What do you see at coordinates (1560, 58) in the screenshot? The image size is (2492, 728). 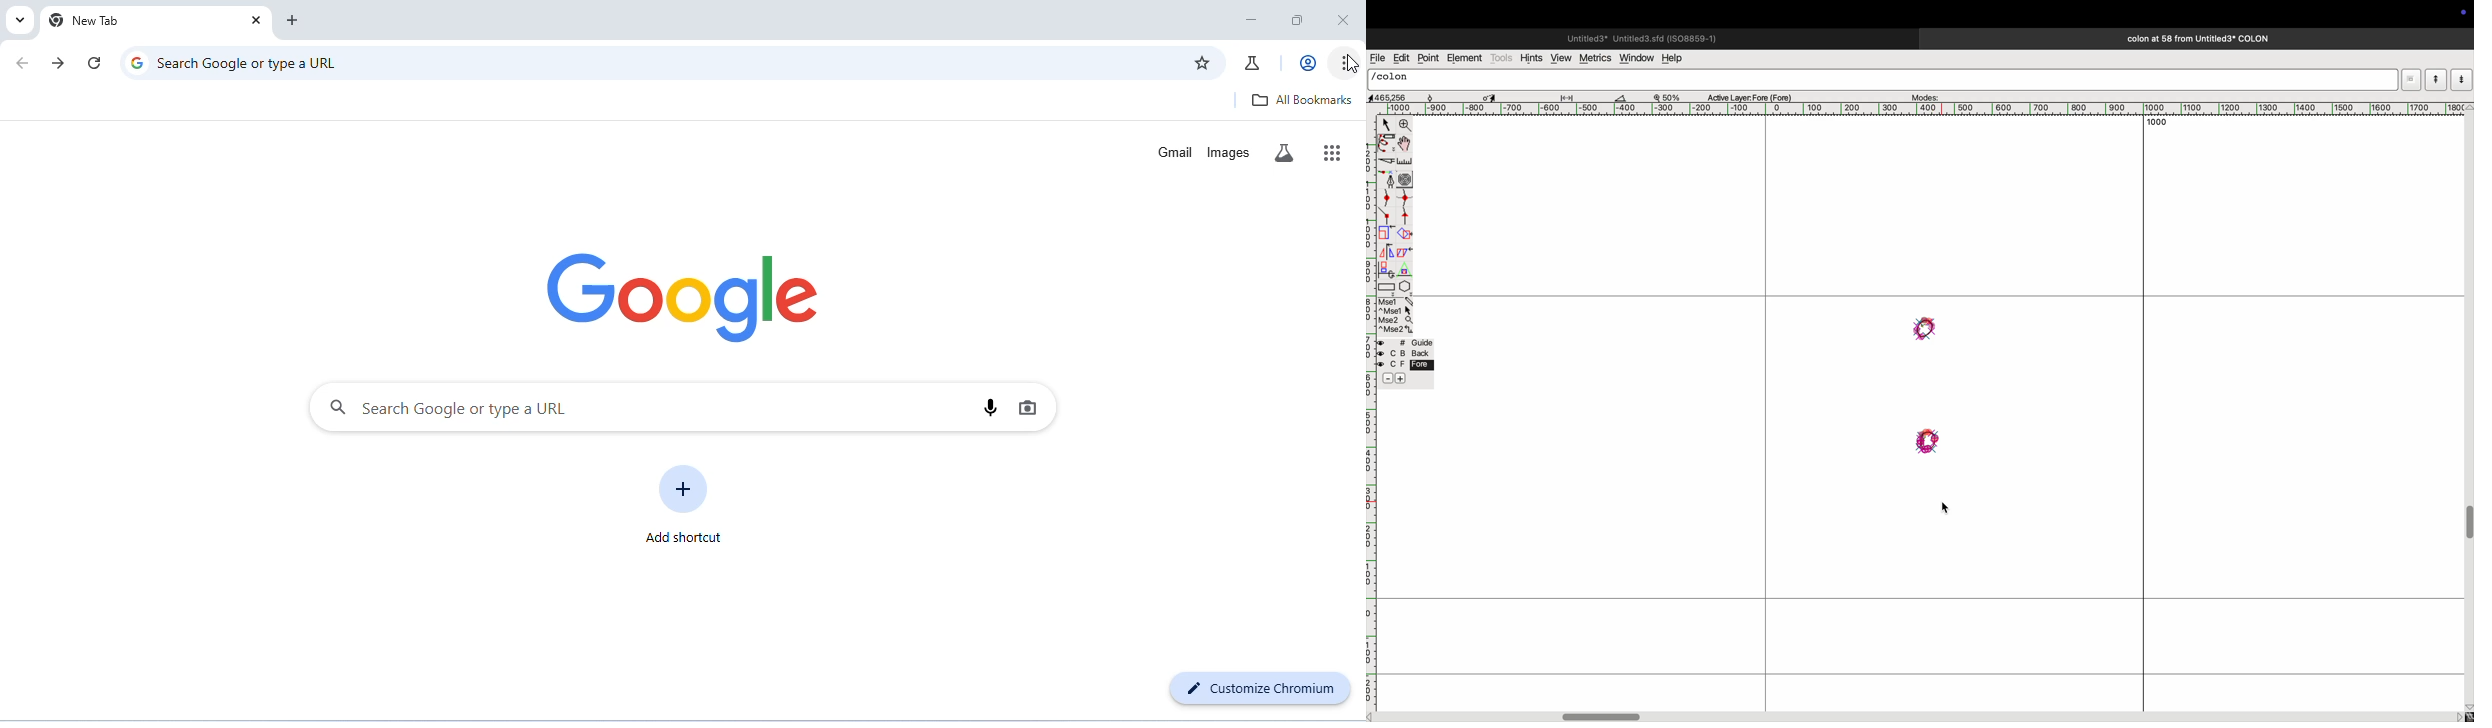 I see `view` at bounding box center [1560, 58].